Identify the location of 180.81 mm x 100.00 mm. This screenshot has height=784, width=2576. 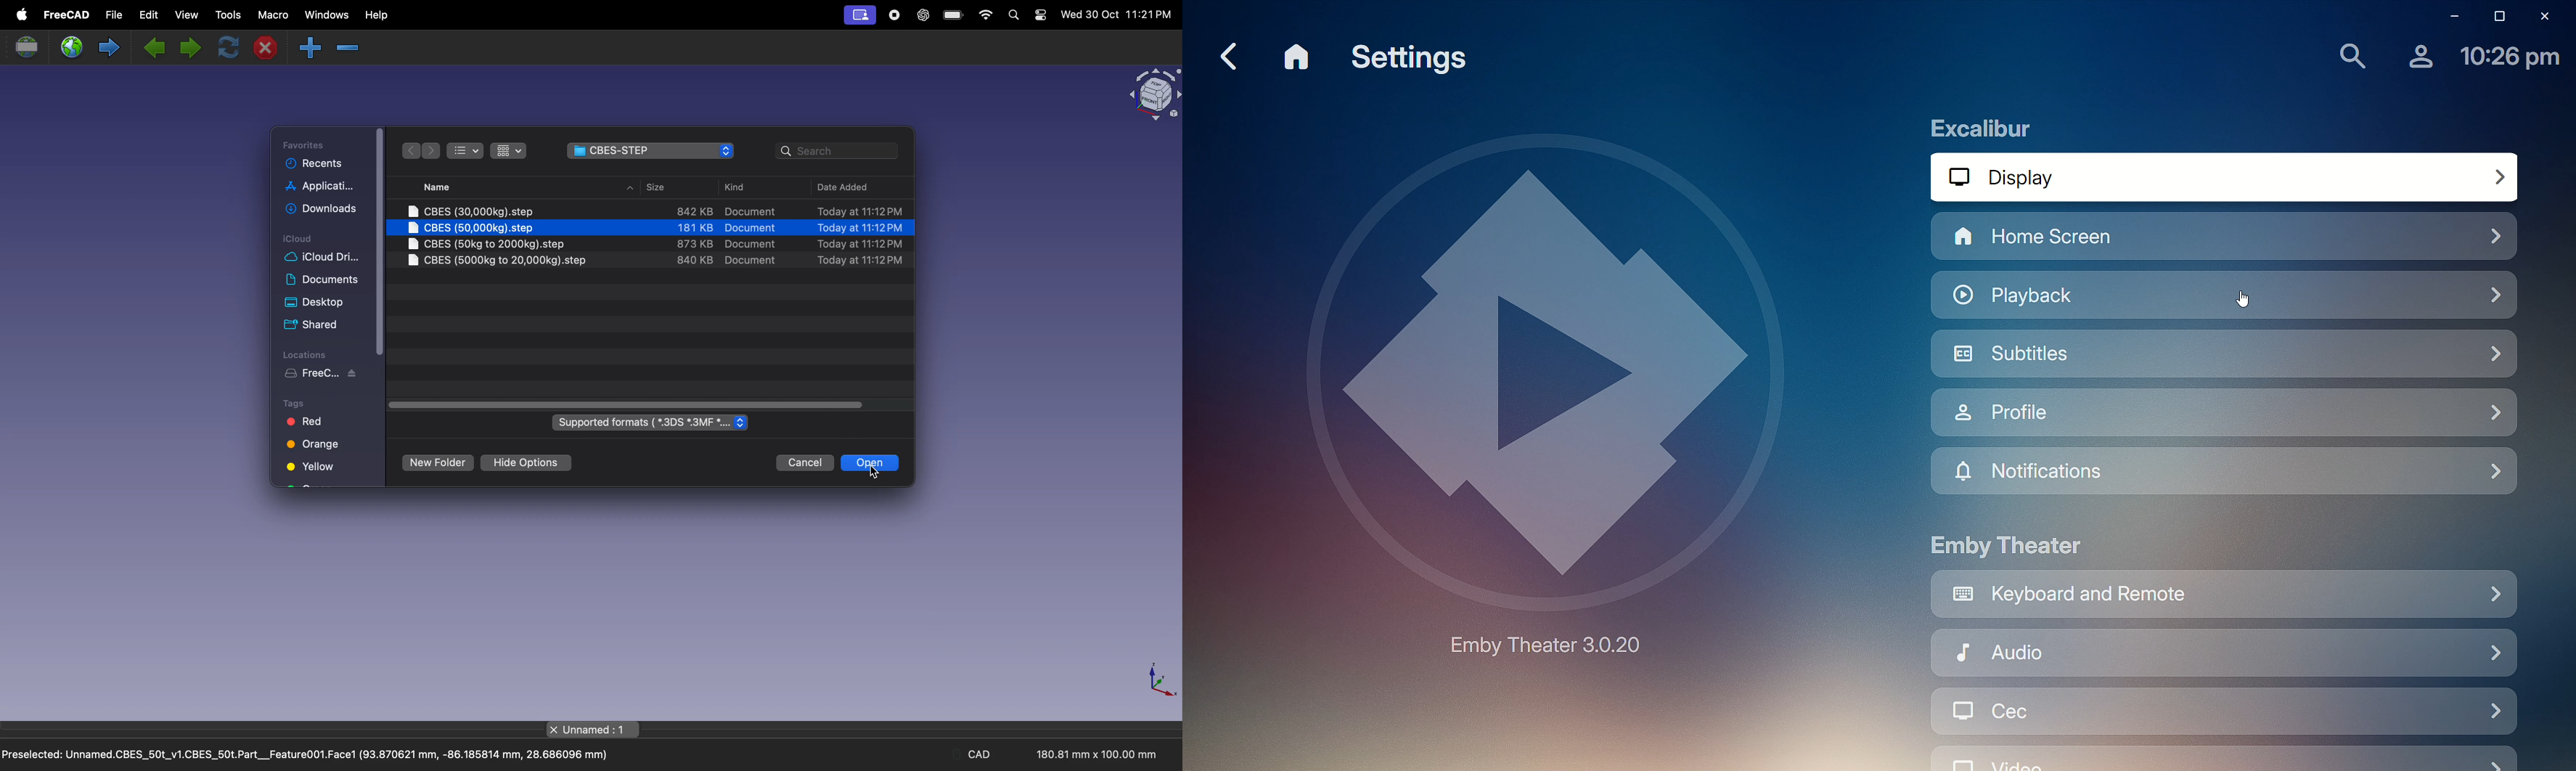
(1093, 754).